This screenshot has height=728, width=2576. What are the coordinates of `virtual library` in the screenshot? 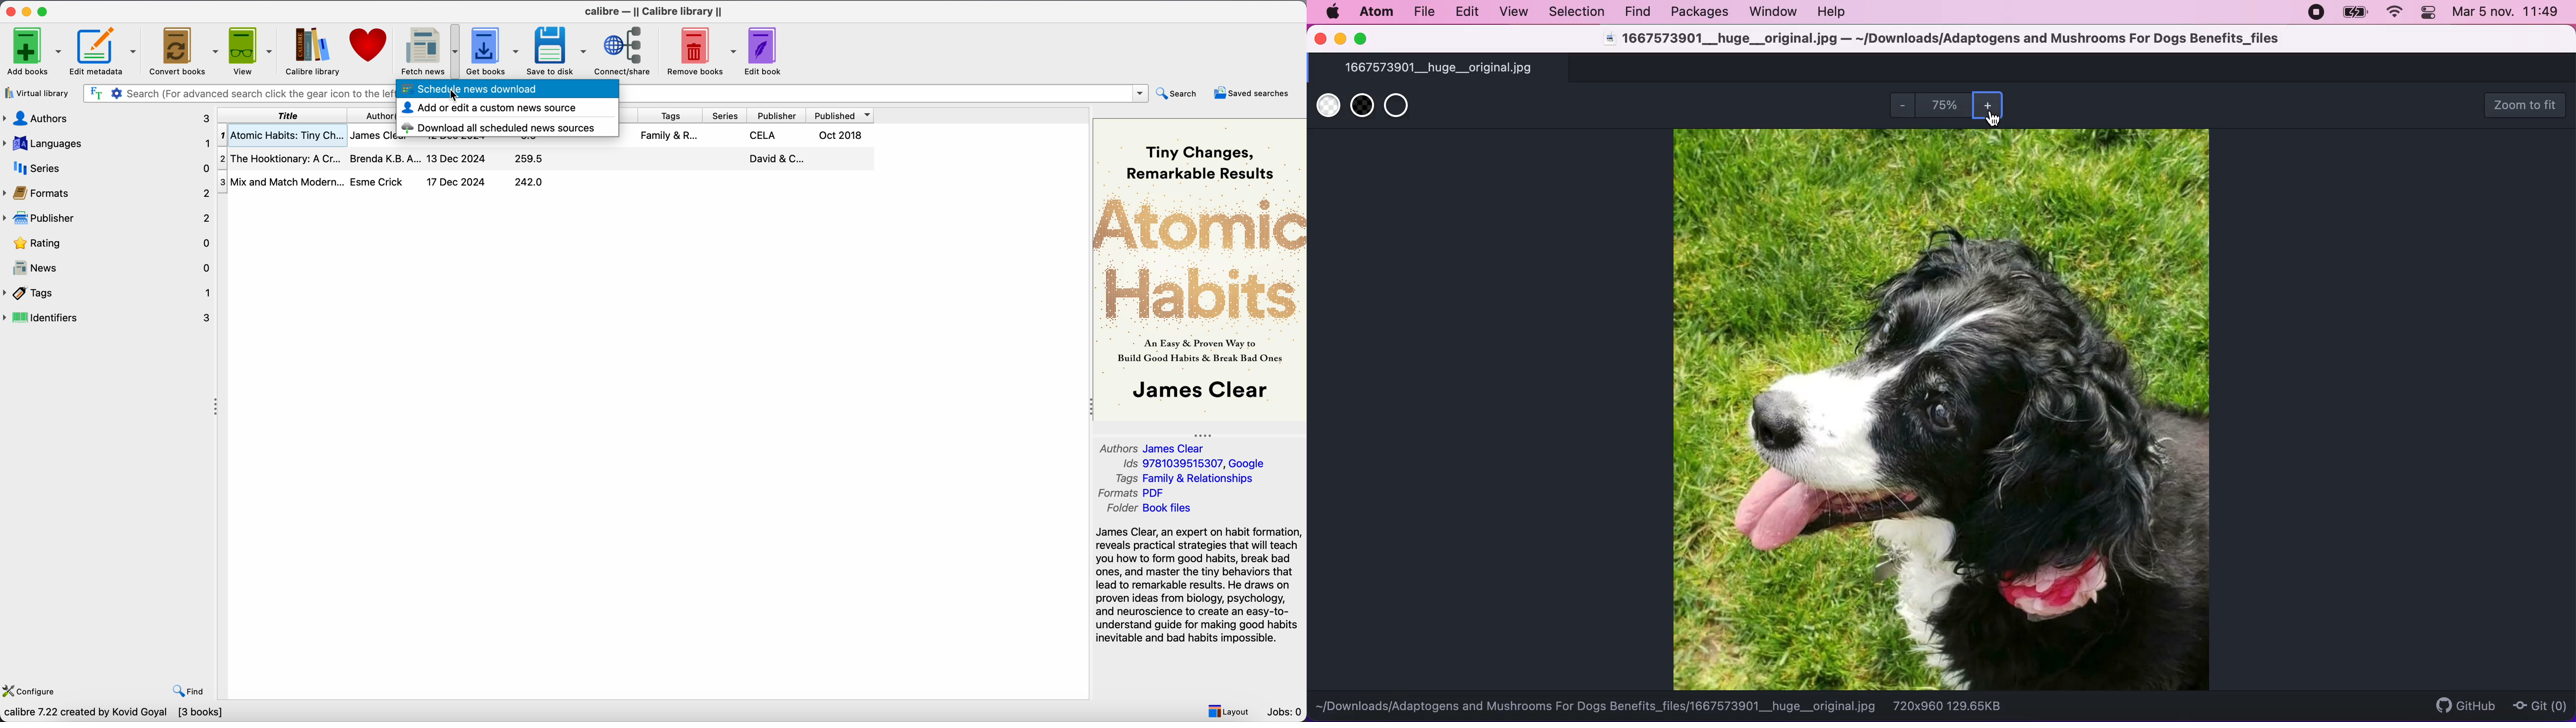 It's located at (36, 93).